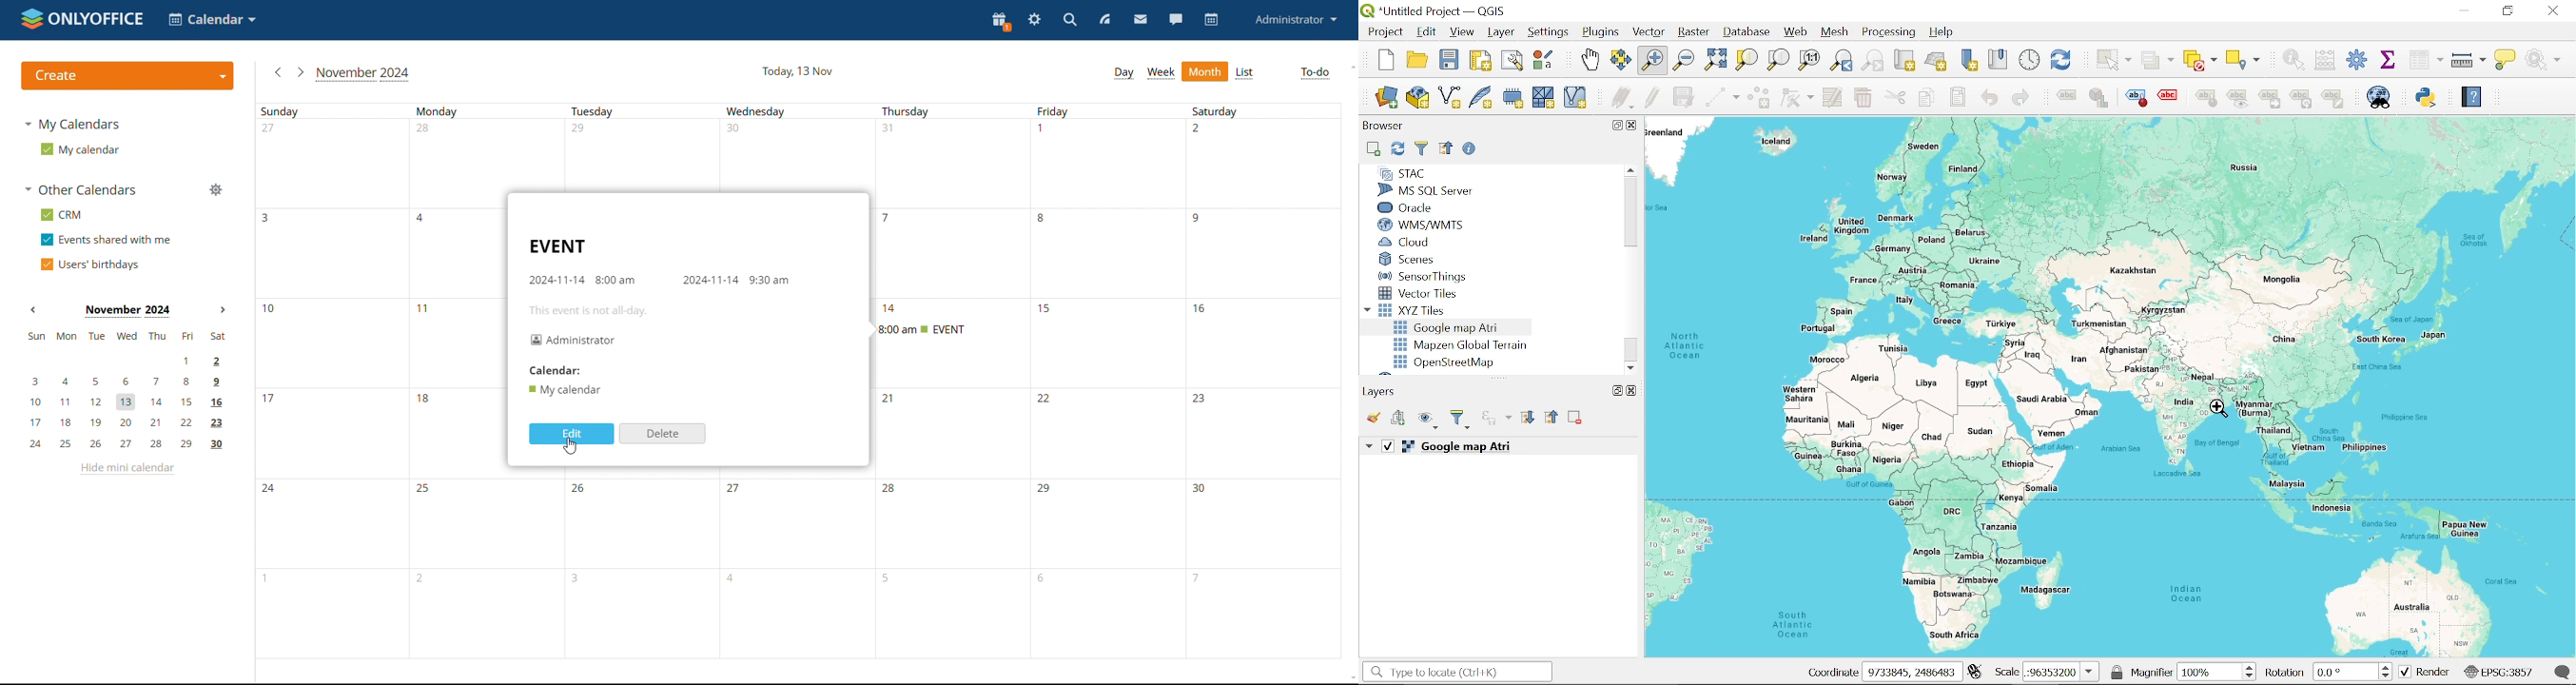 The height and width of the screenshot is (700, 2576). Describe the element at coordinates (2157, 61) in the screenshot. I see `Select features by value` at that location.